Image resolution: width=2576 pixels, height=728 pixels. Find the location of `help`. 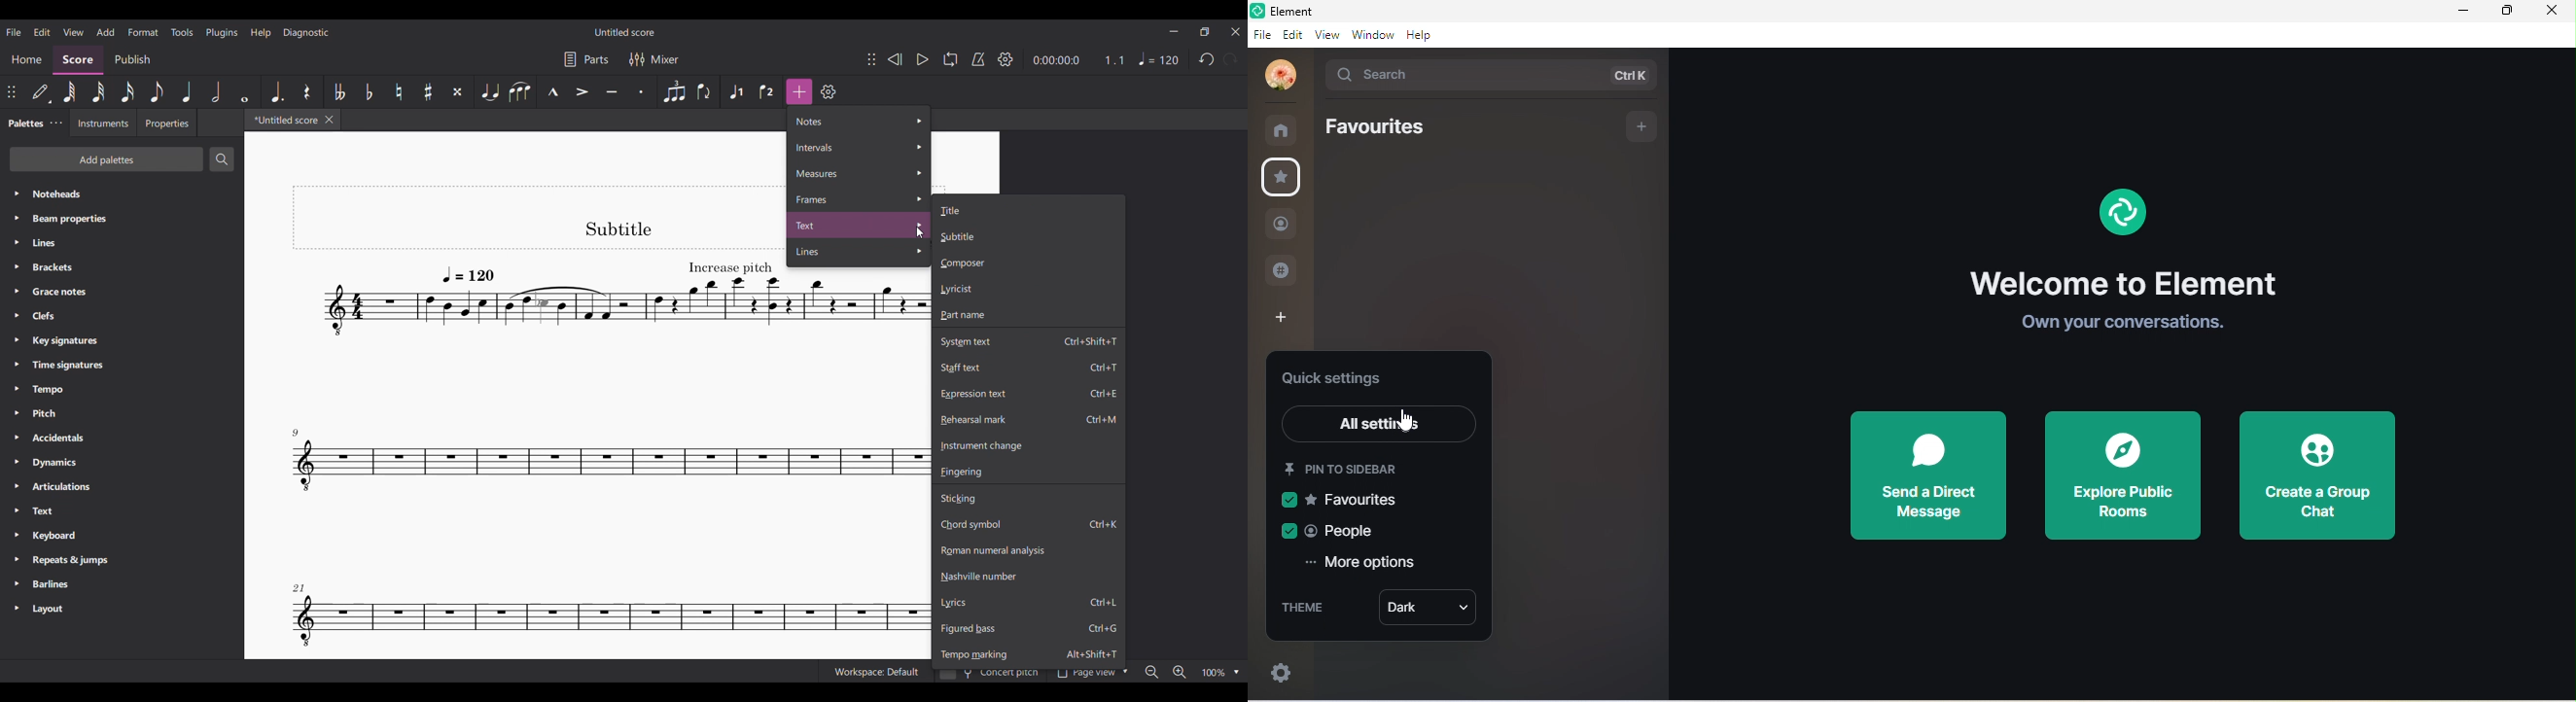

help is located at coordinates (1423, 33).